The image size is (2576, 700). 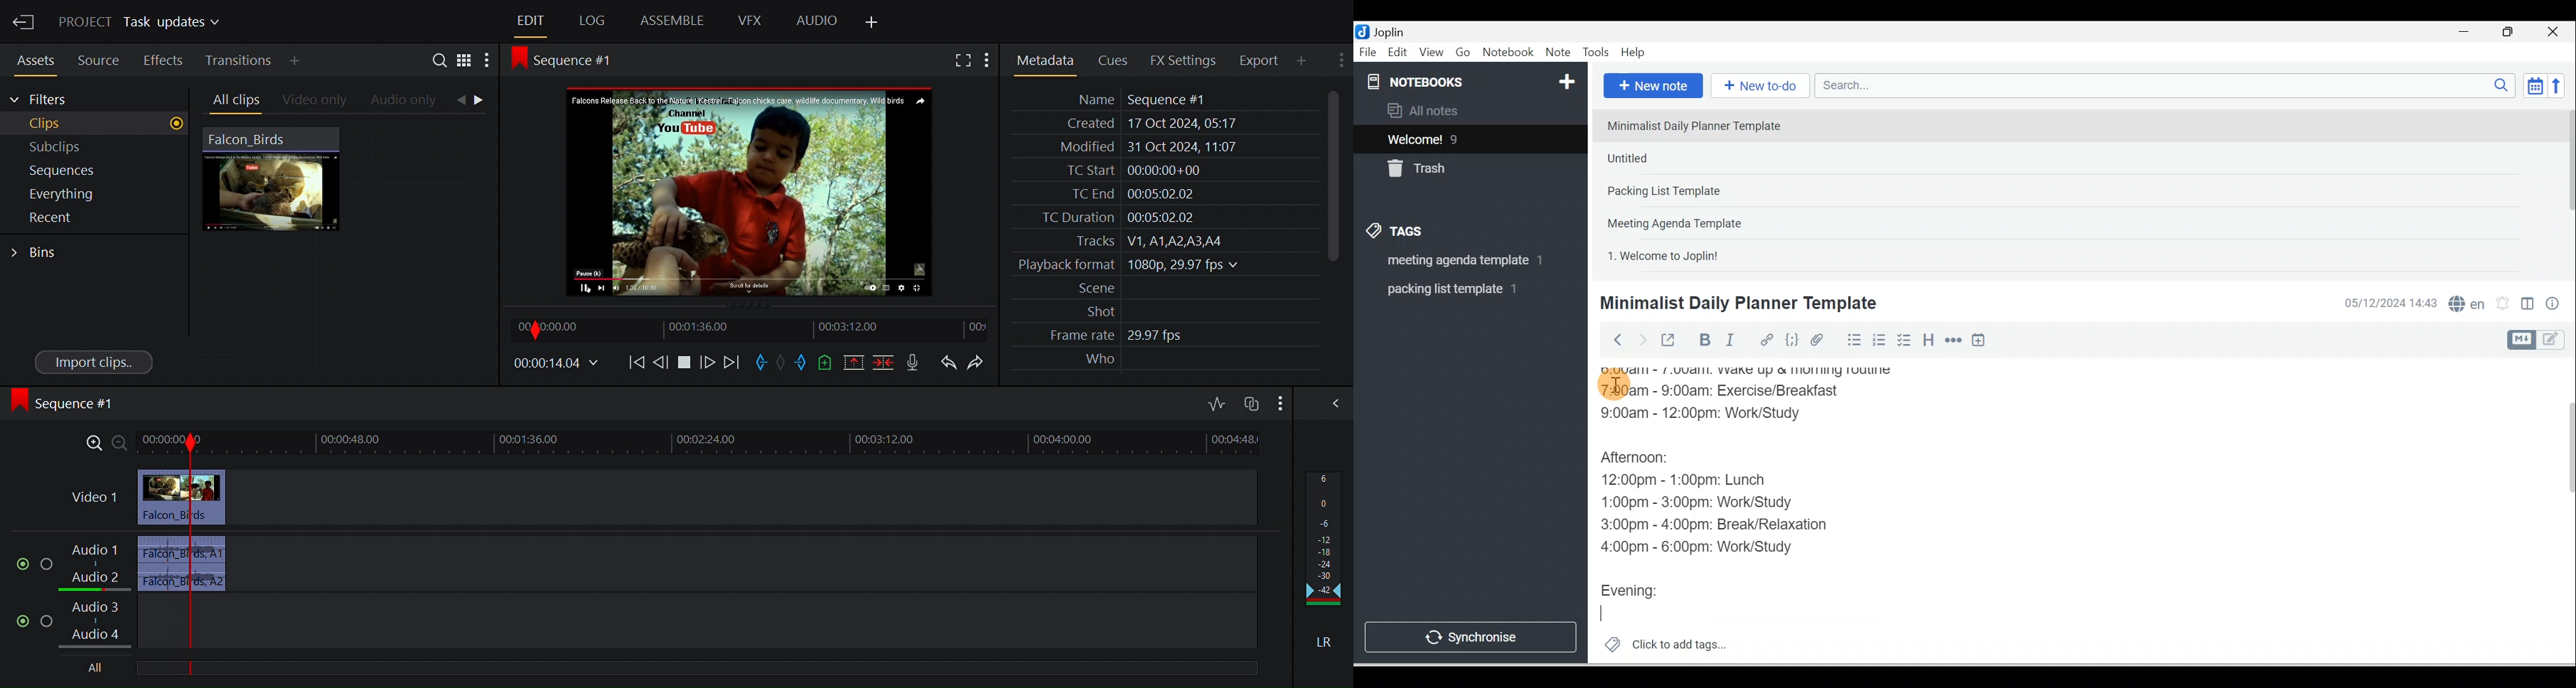 I want to click on Help, so click(x=1634, y=53).